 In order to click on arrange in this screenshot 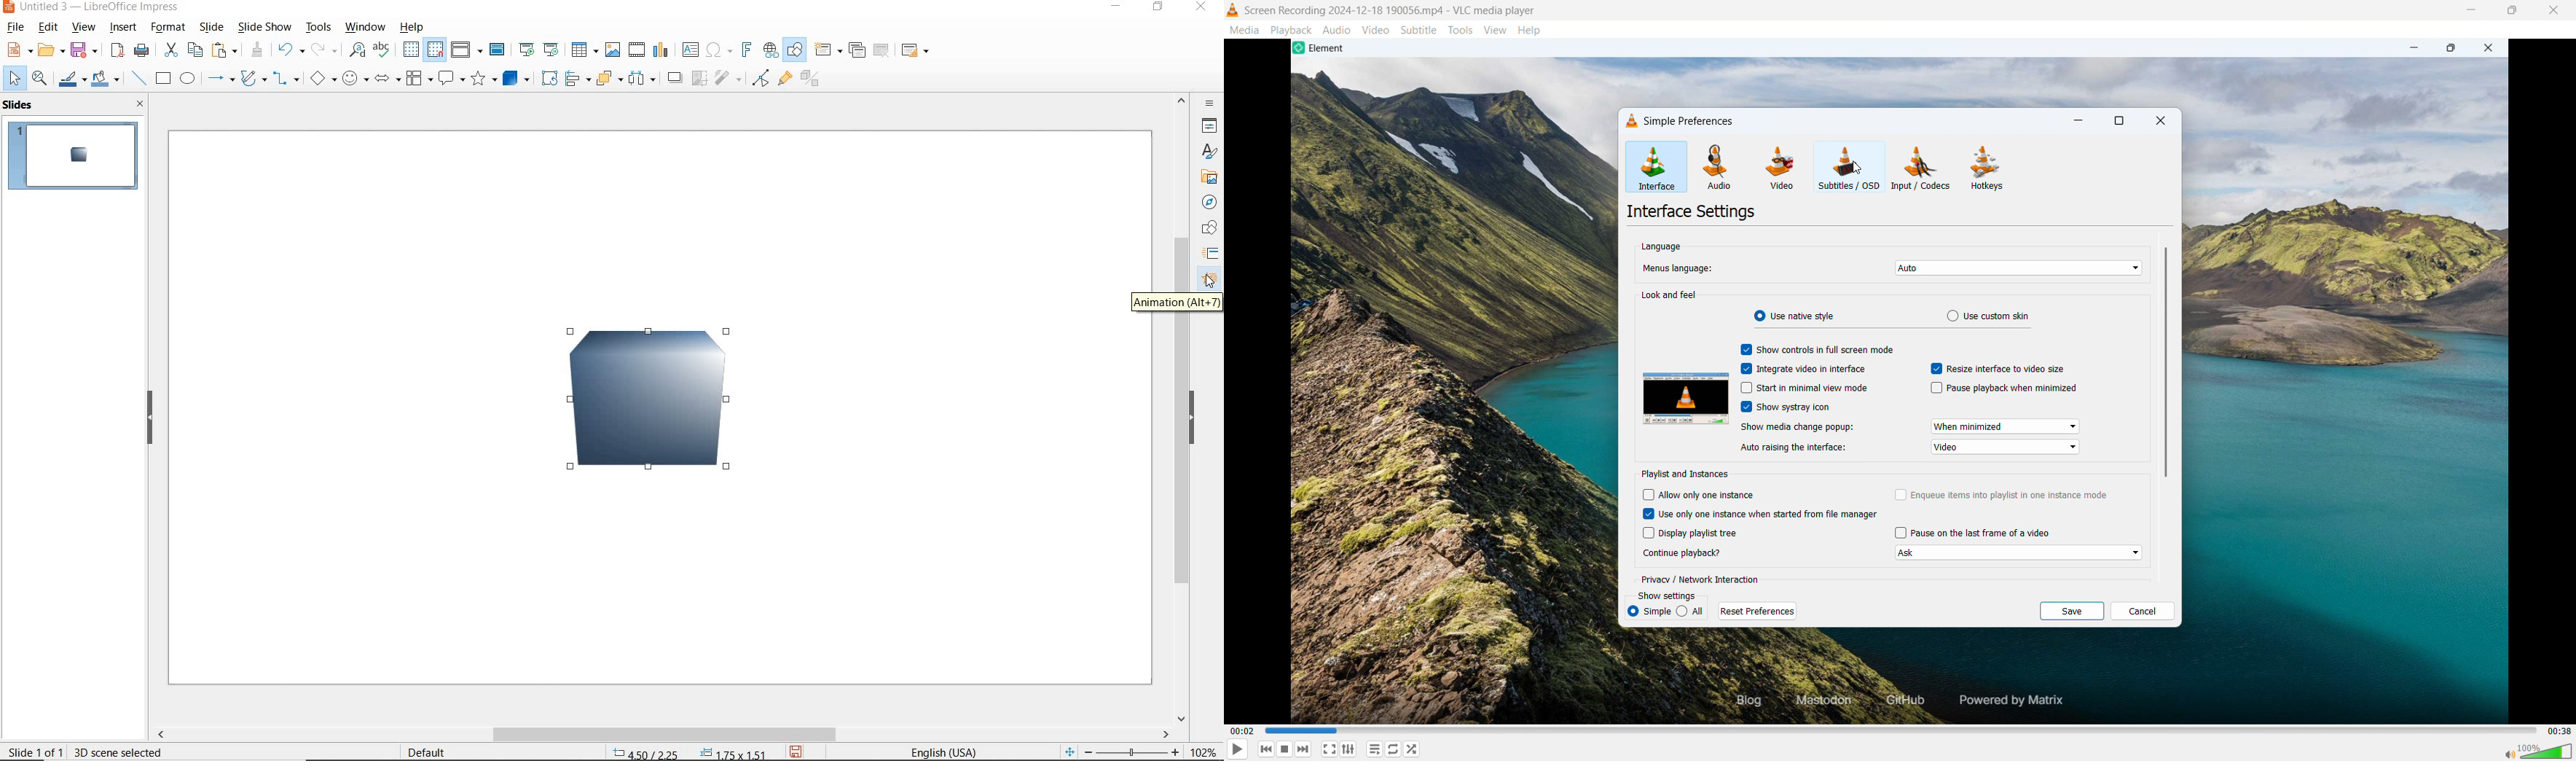, I will do `click(609, 78)`.